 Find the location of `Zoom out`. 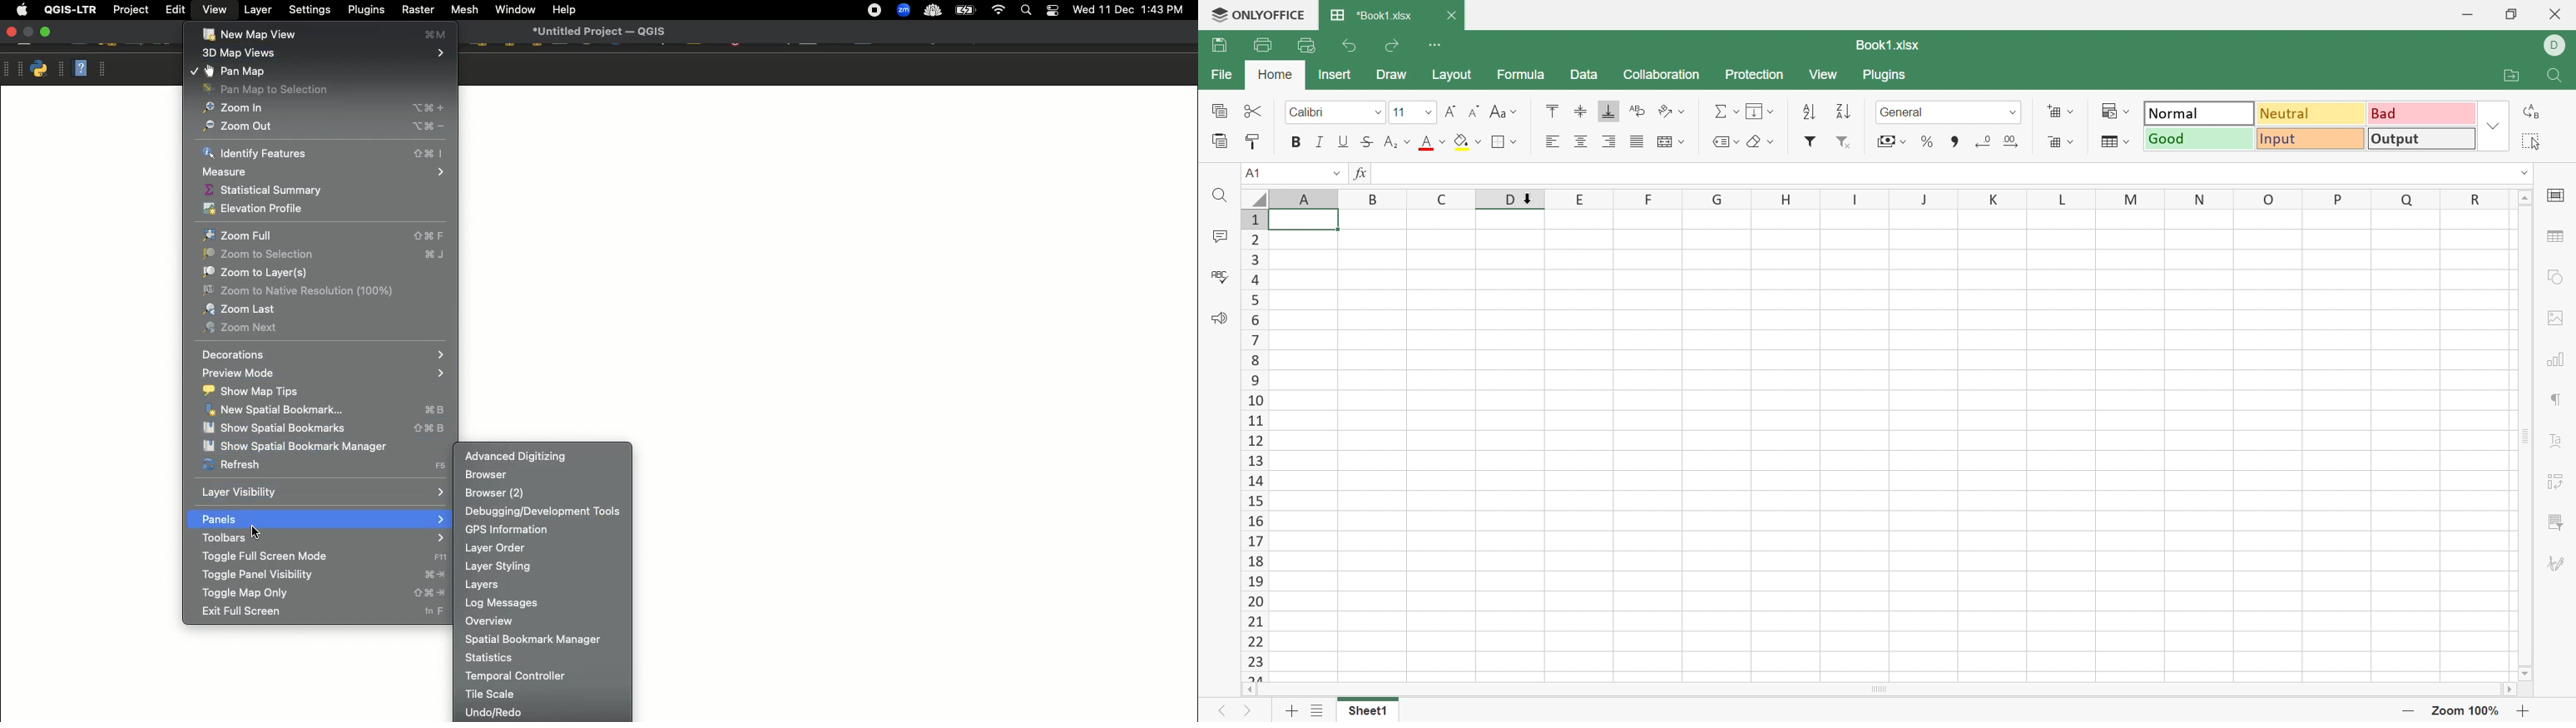

Zoom out is located at coordinates (2409, 710).